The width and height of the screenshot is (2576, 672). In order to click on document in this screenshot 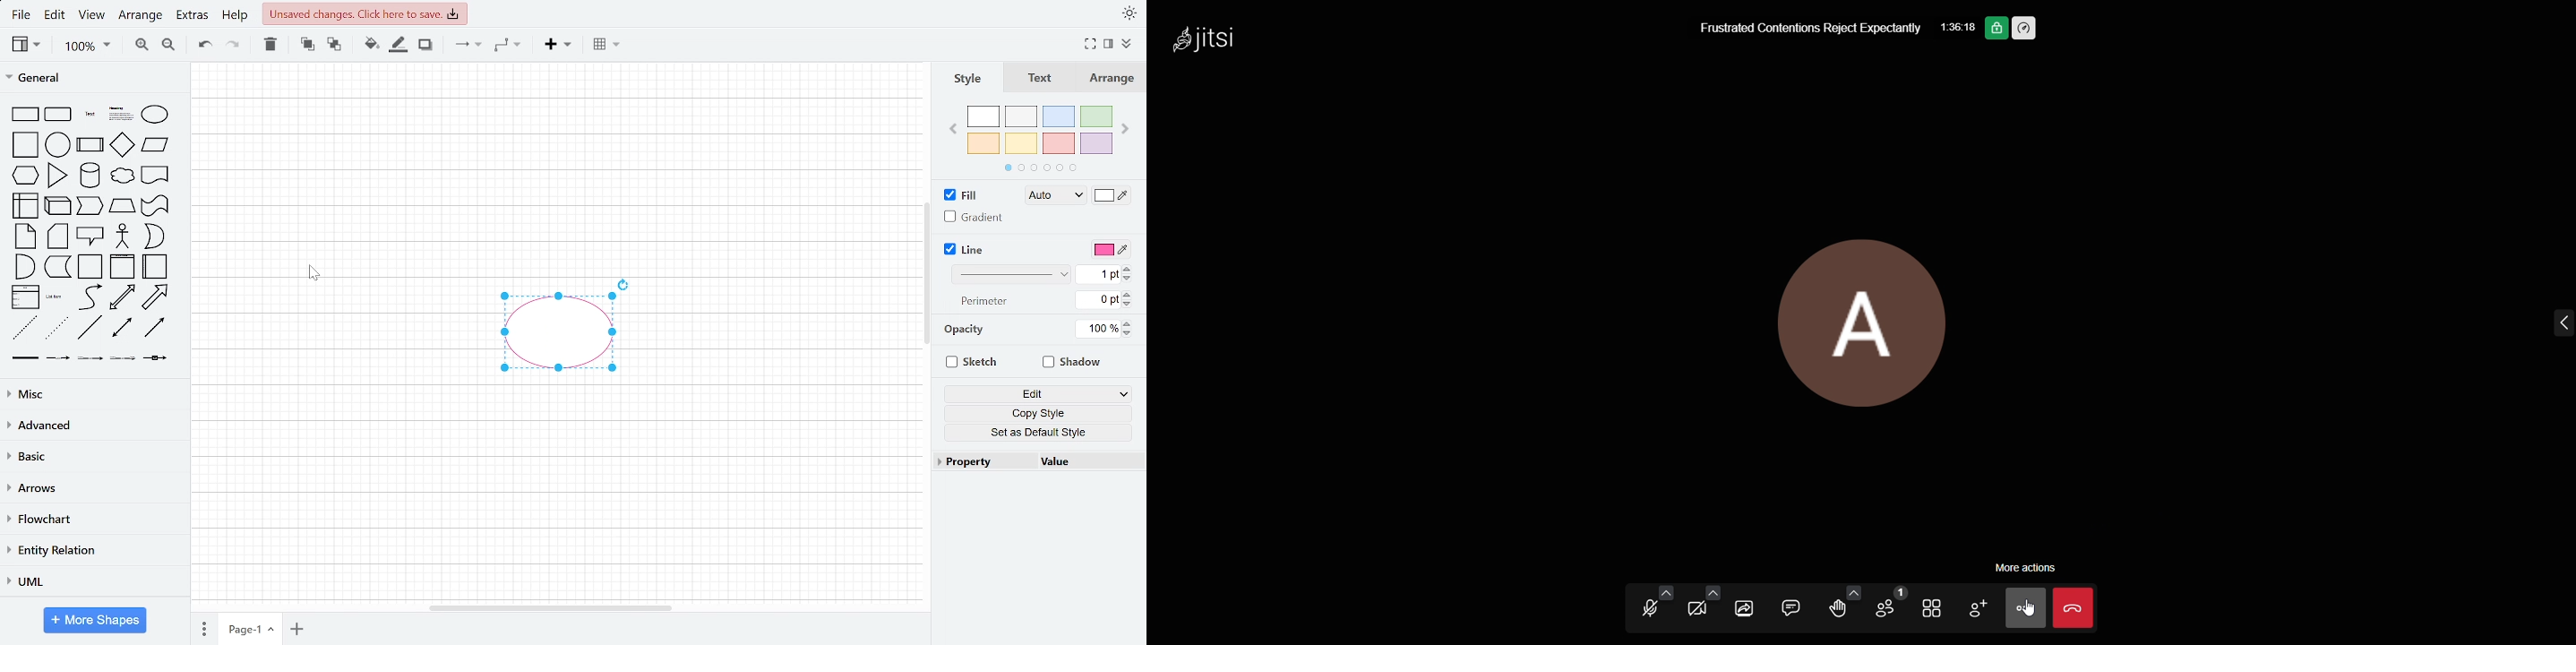, I will do `click(57, 268)`.